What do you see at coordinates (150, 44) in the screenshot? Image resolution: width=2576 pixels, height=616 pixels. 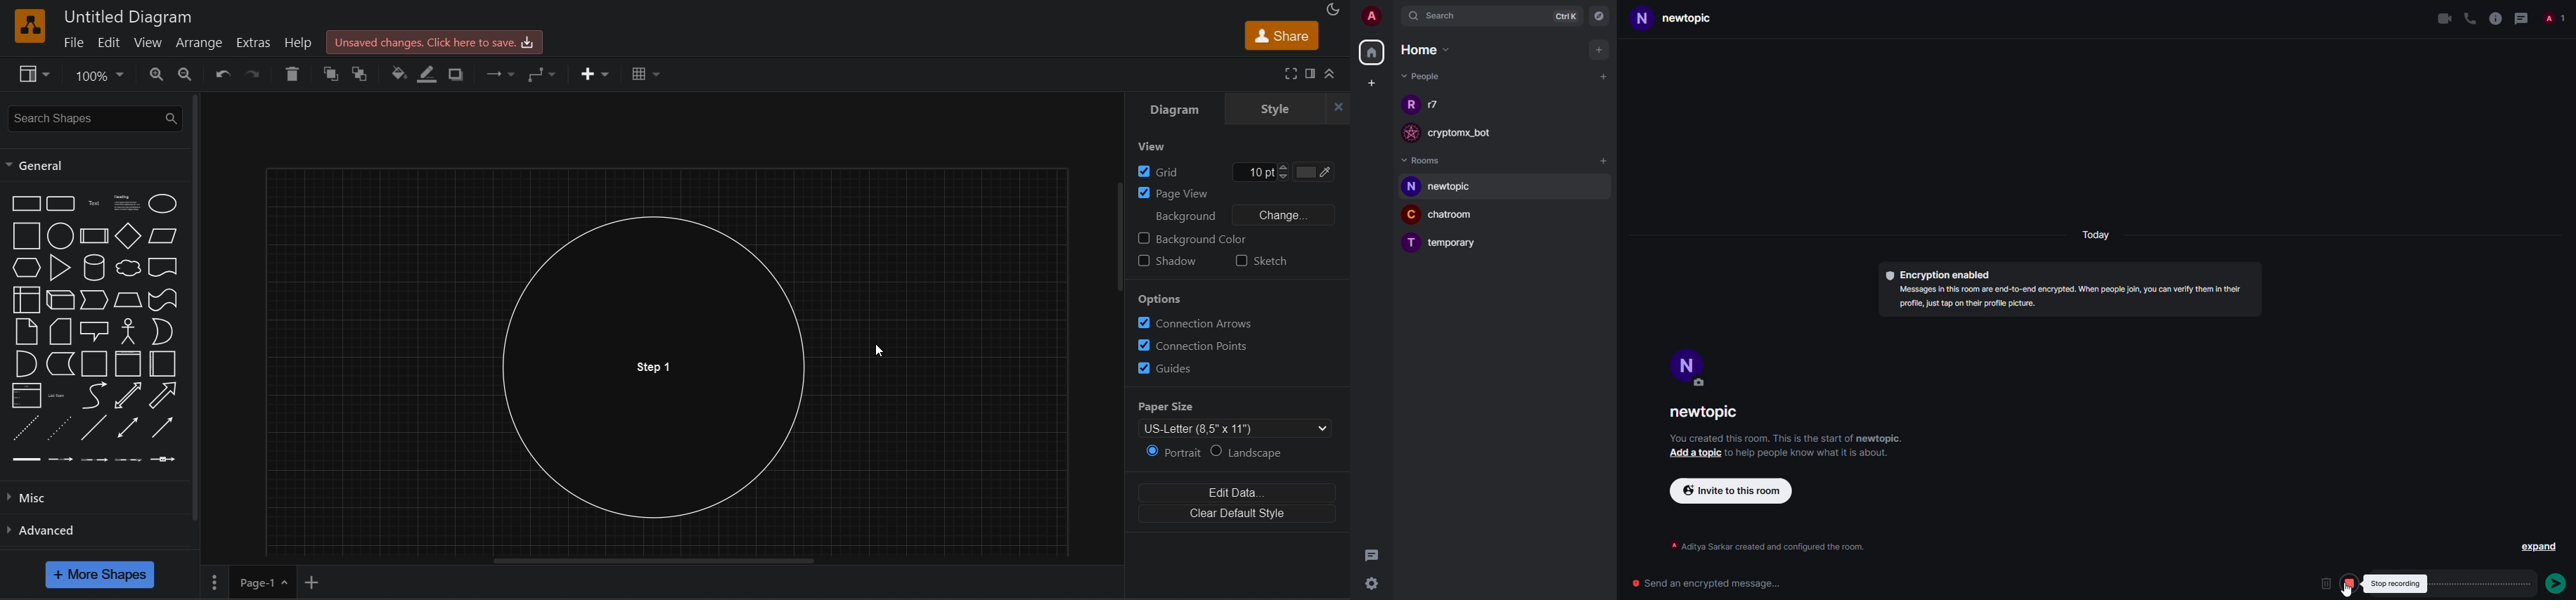 I see `view` at bounding box center [150, 44].